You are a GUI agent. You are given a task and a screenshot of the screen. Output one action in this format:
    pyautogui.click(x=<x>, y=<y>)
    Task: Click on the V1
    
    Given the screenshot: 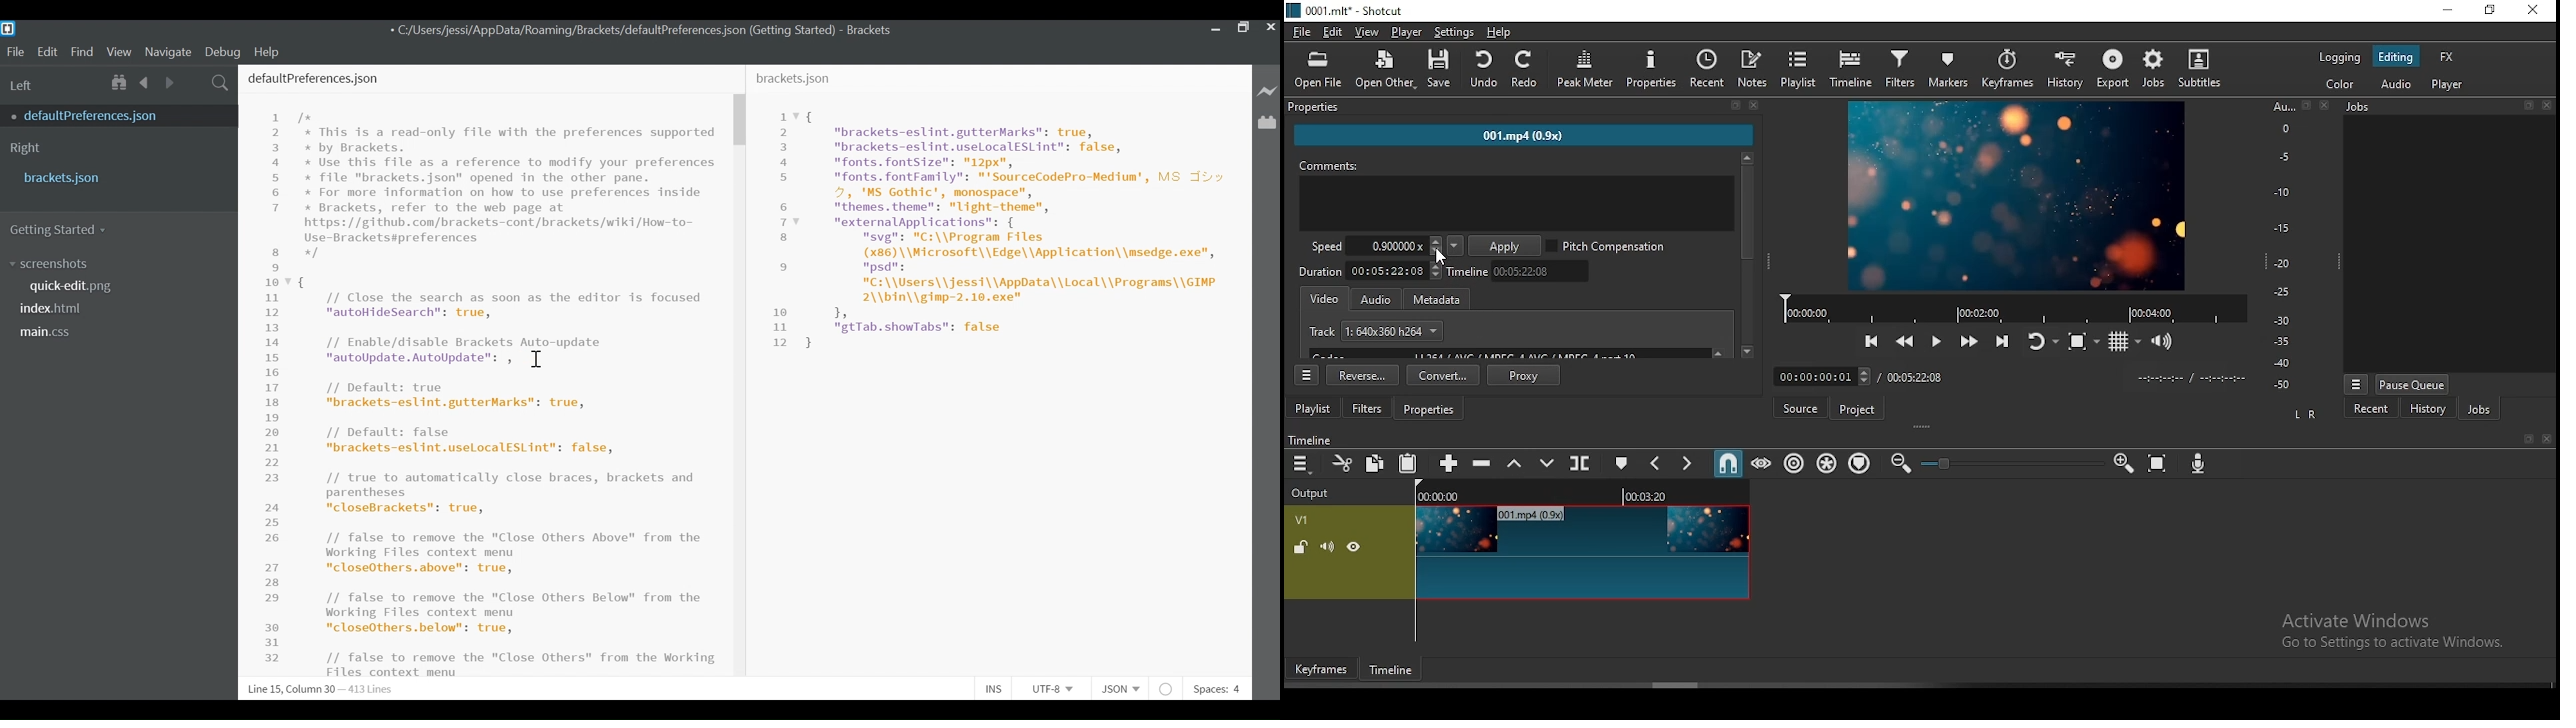 What is the action you would take?
    pyautogui.click(x=1306, y=517)
    